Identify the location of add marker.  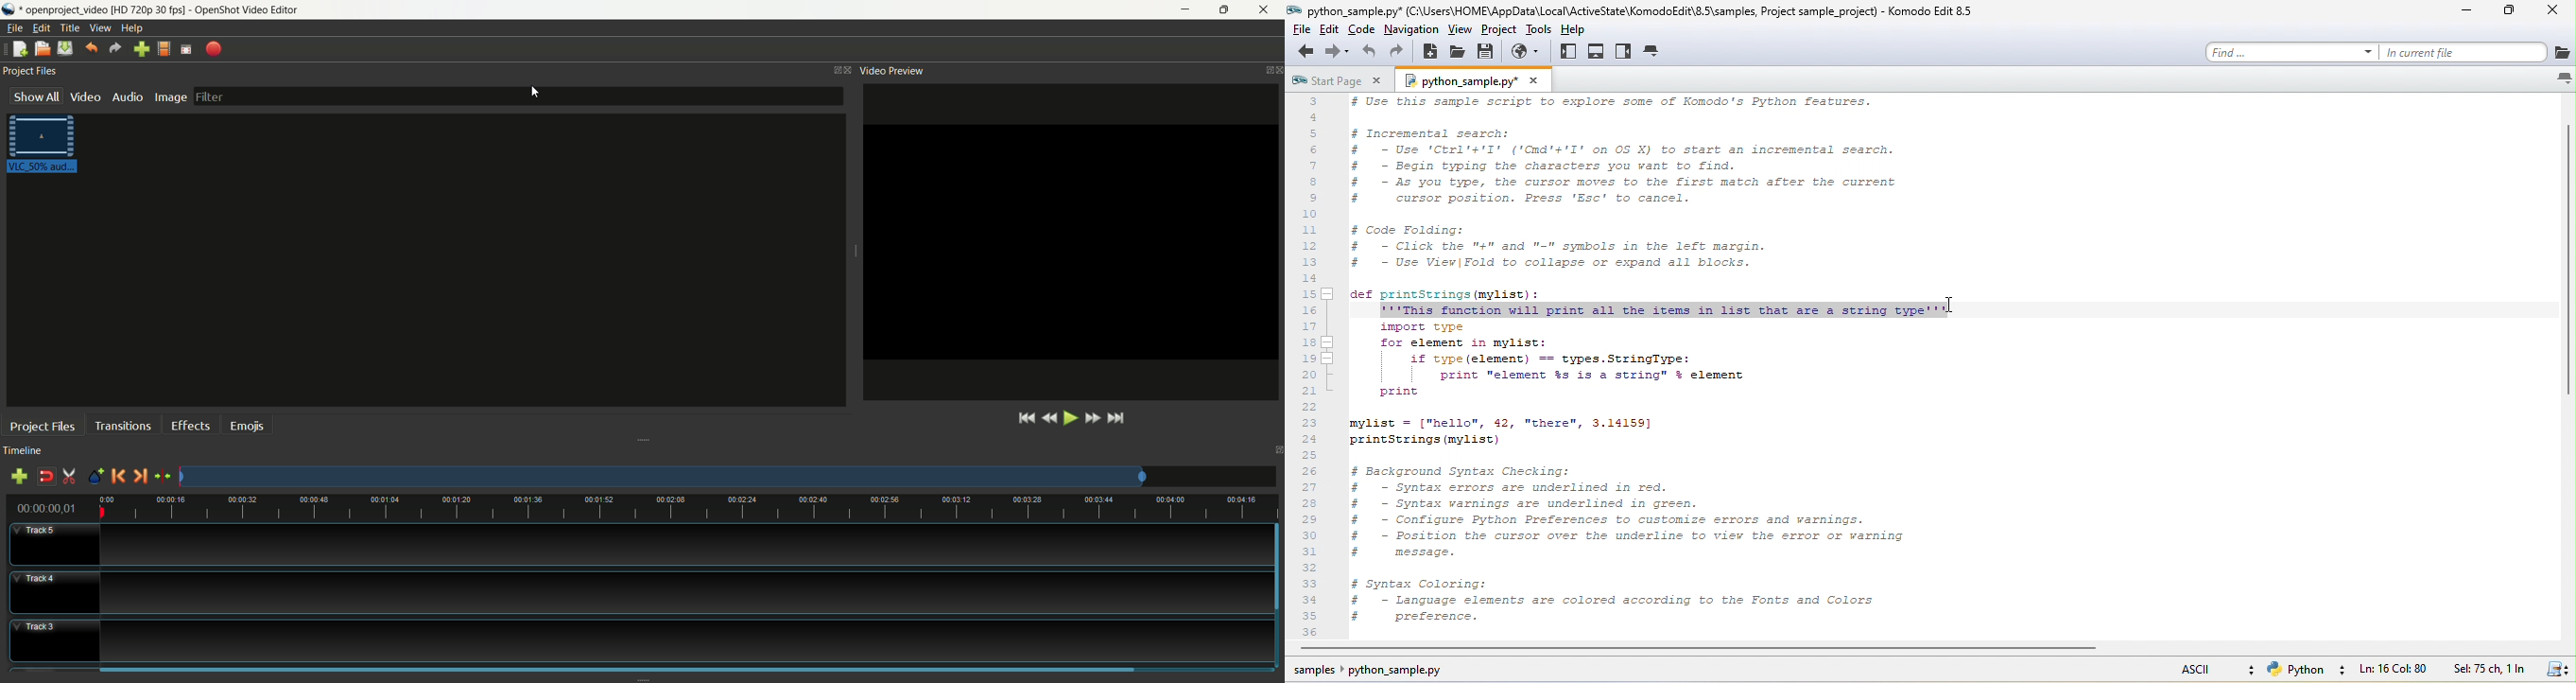
(98, 475).